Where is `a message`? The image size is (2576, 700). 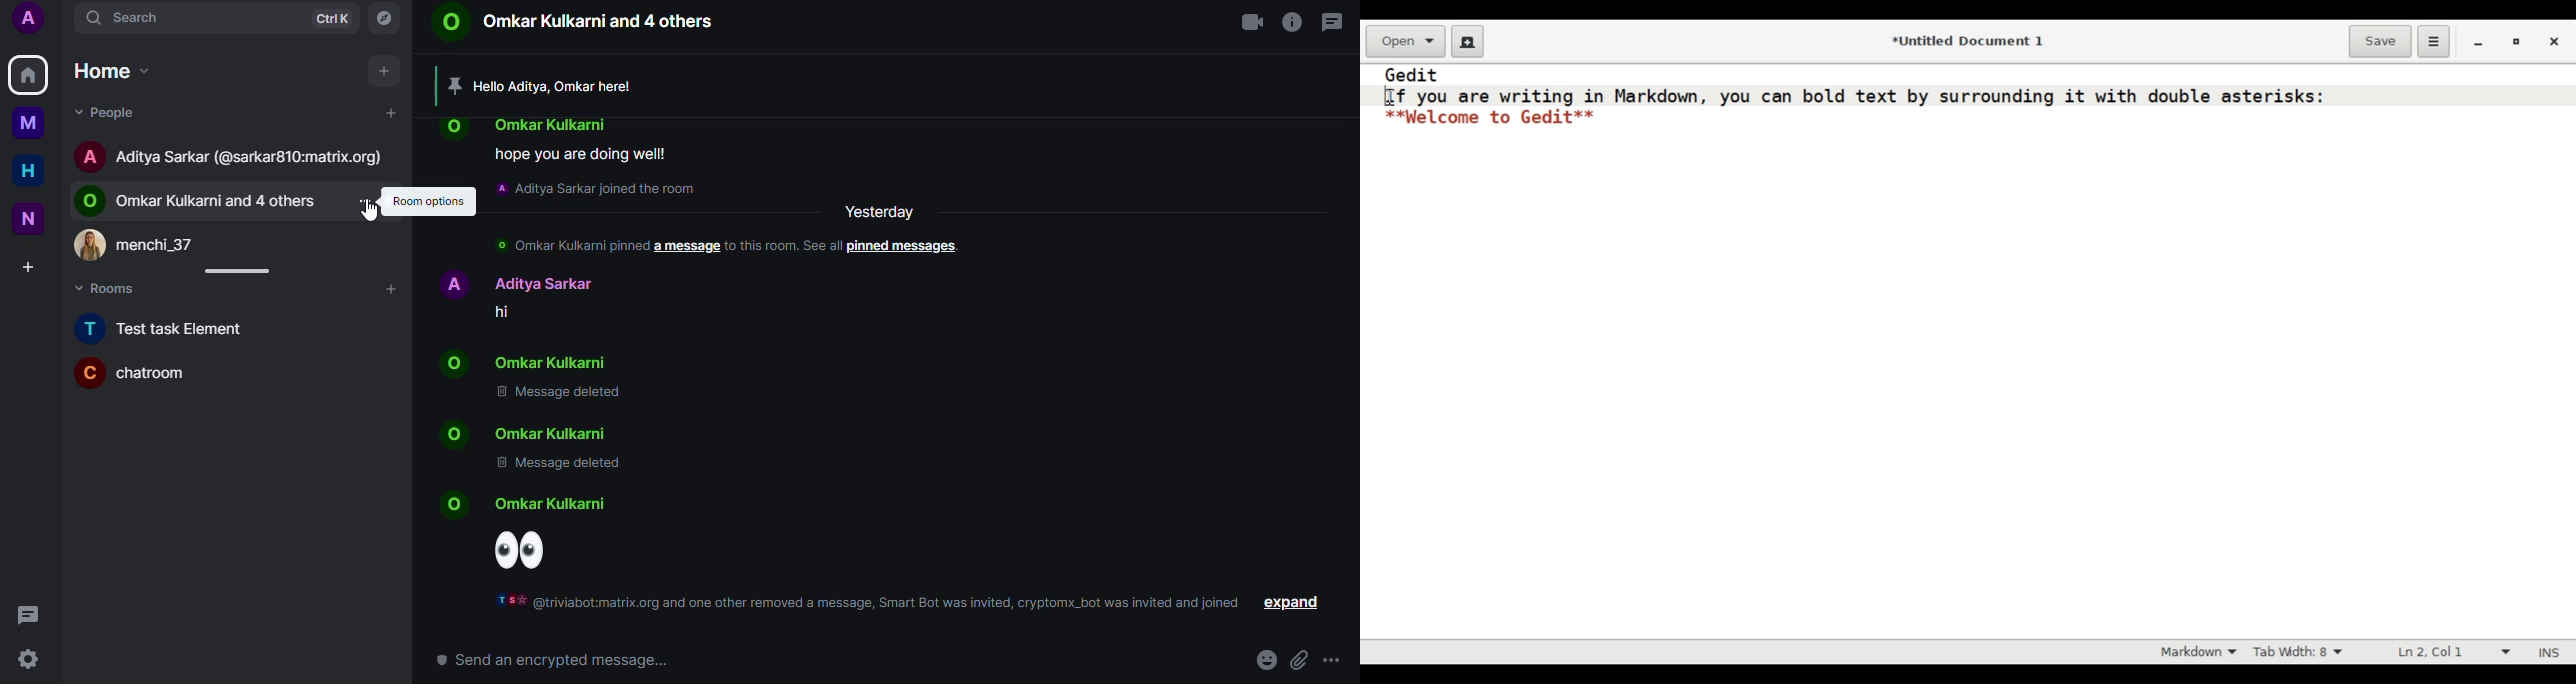
a message is located at coordinates (684, 247).